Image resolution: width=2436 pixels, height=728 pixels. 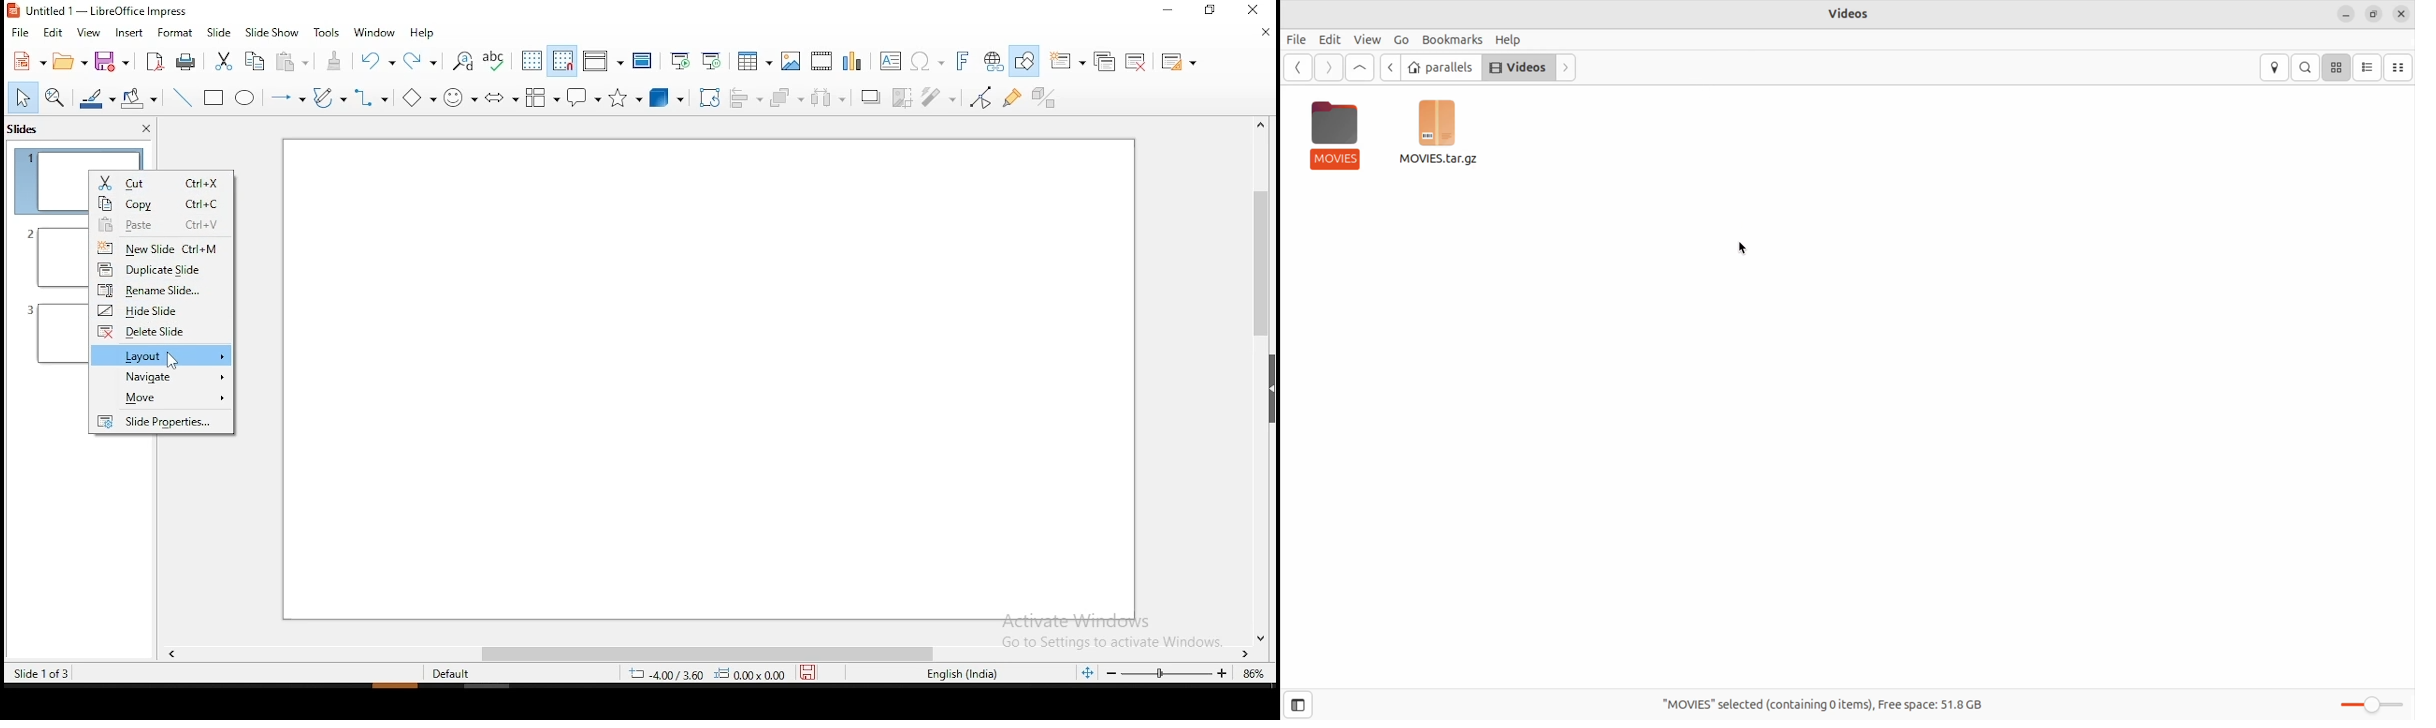 What do you see at coordinates (162, 421) in the screenshot?
I see `slide` at bounding box center [162, 421].